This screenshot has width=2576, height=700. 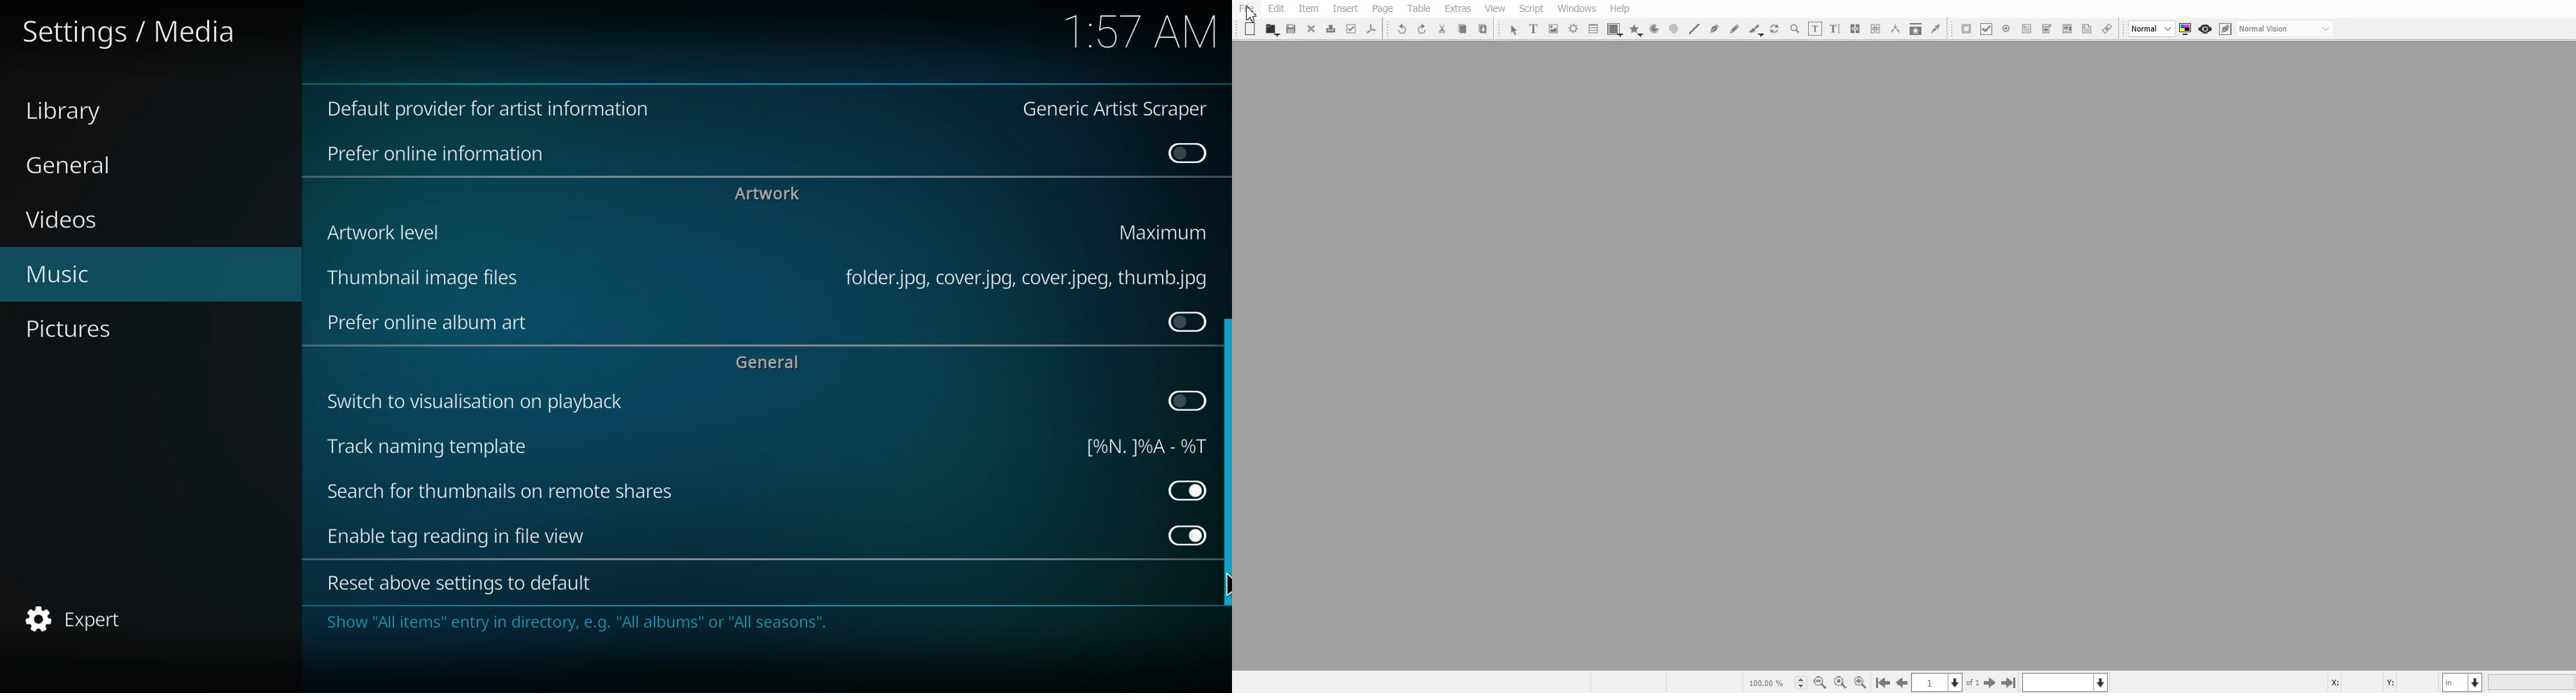 I want to click on thumbnail image file, so click(x=417, y=278).